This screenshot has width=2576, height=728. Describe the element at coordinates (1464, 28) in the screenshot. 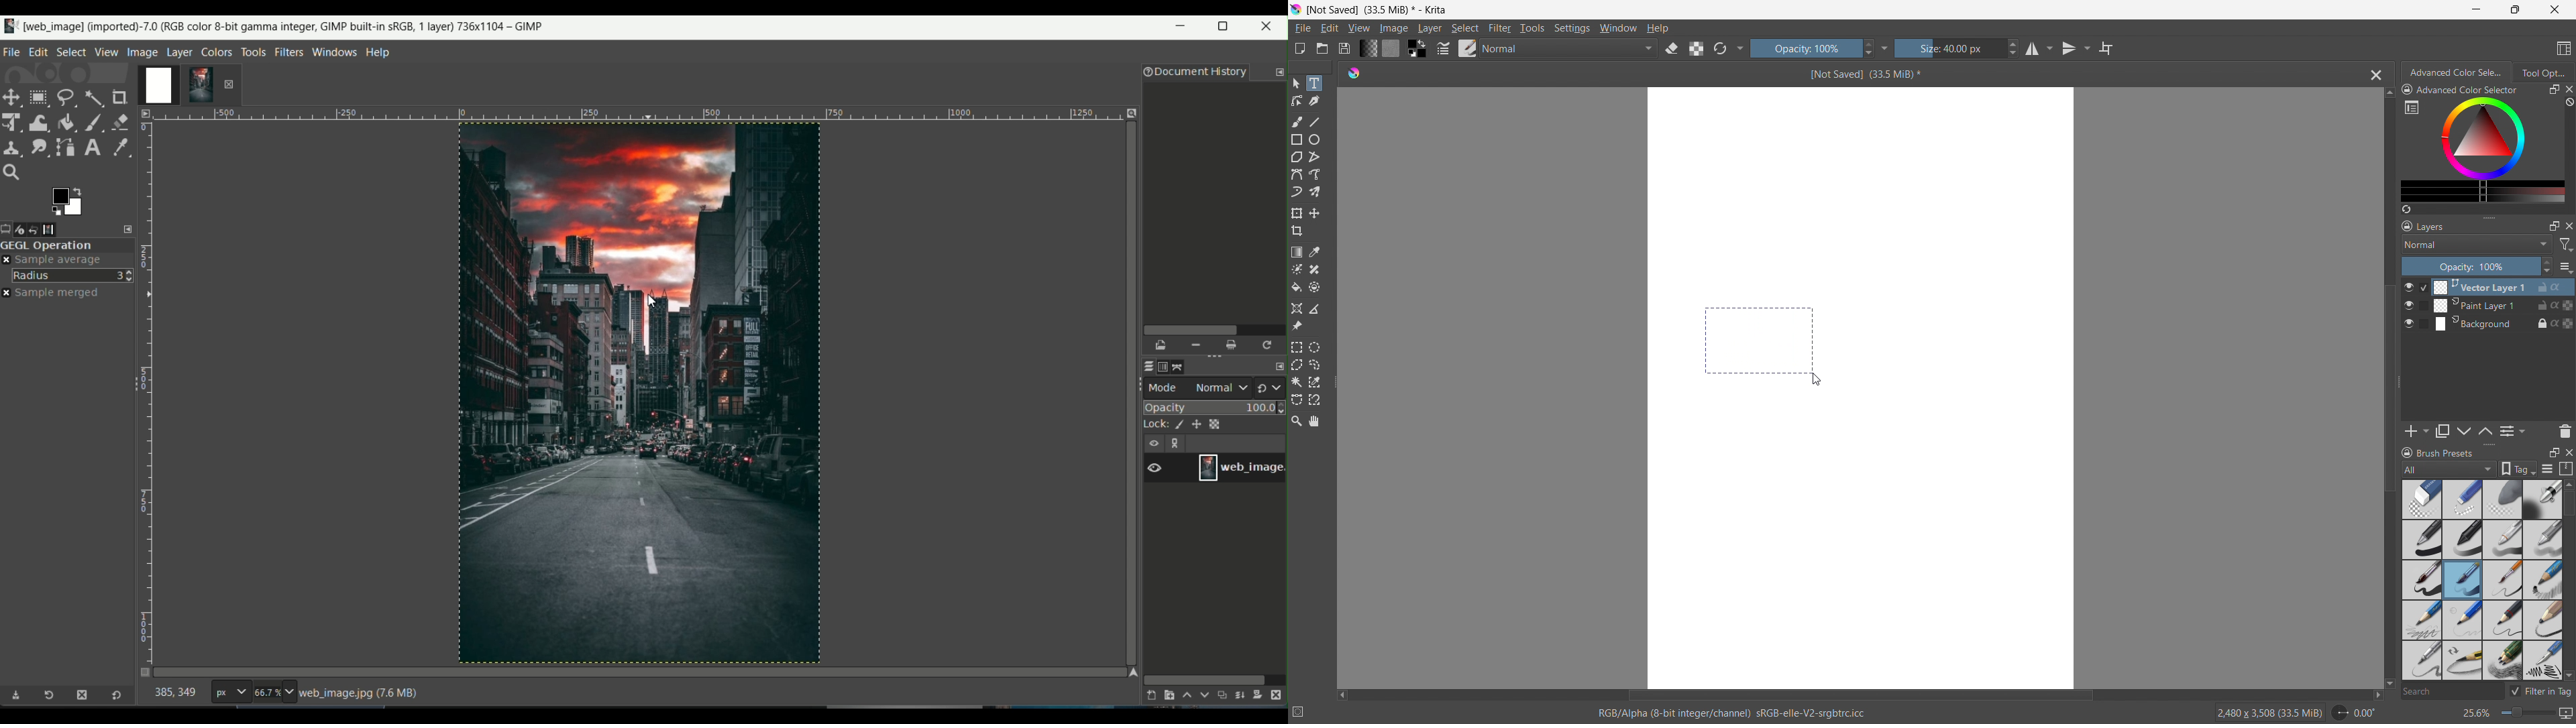

I see `select` at that location.